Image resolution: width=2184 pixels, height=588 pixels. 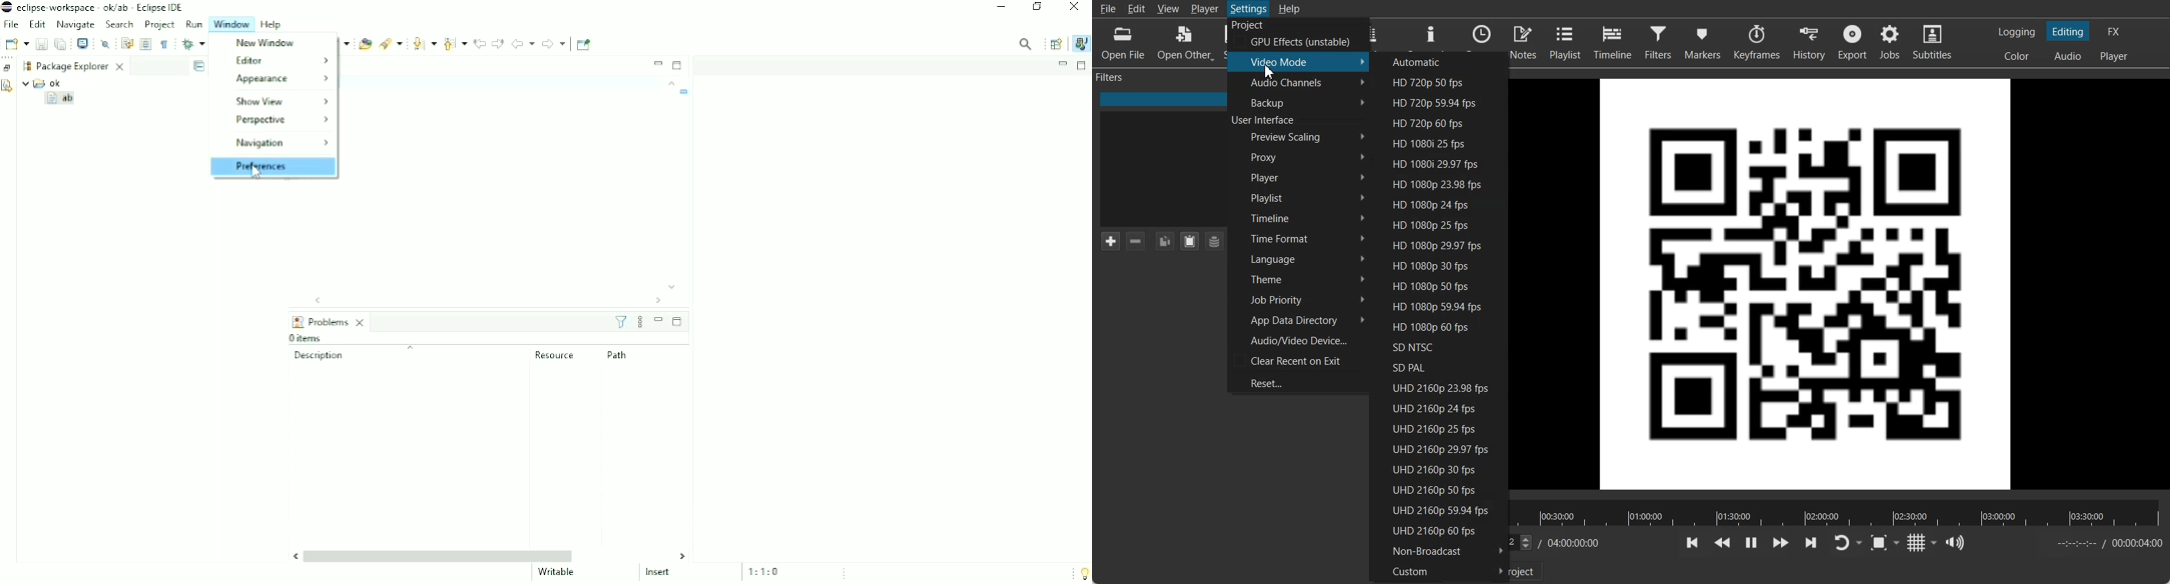 I want to click on Switch to the Logging layout, so click(x=2018, y=32).